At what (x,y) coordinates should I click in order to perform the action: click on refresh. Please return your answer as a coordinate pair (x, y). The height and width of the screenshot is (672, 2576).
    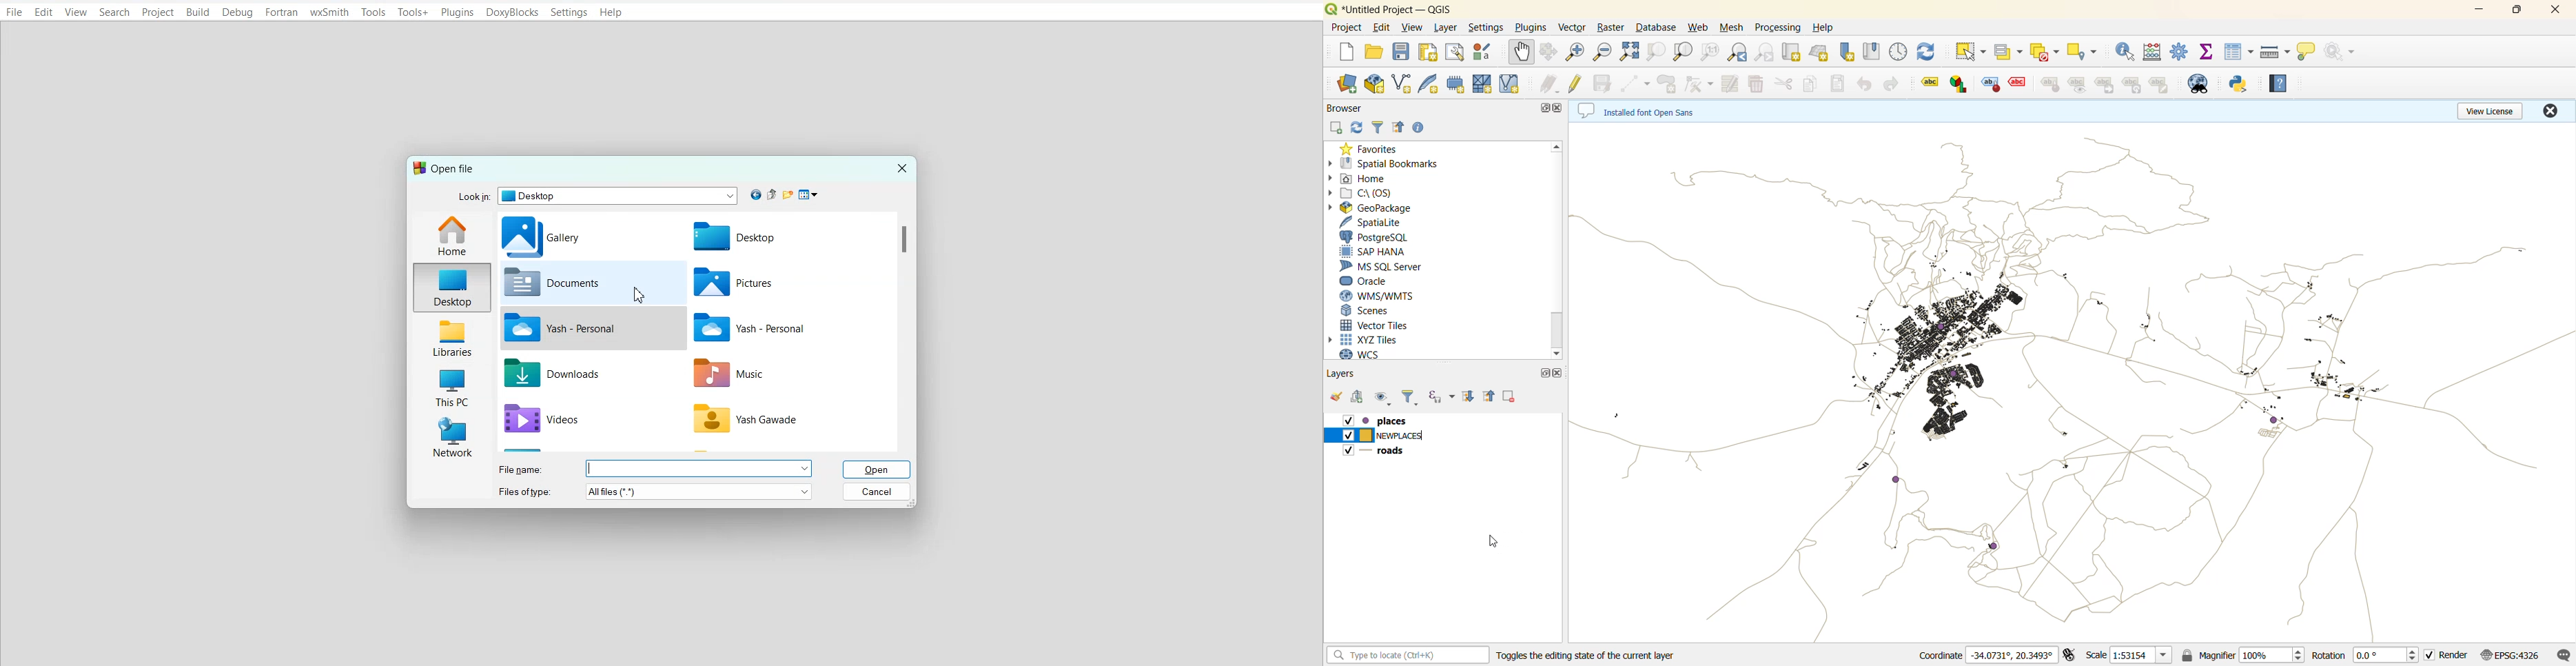
    Looking at the image, I should click on (1358, 127).